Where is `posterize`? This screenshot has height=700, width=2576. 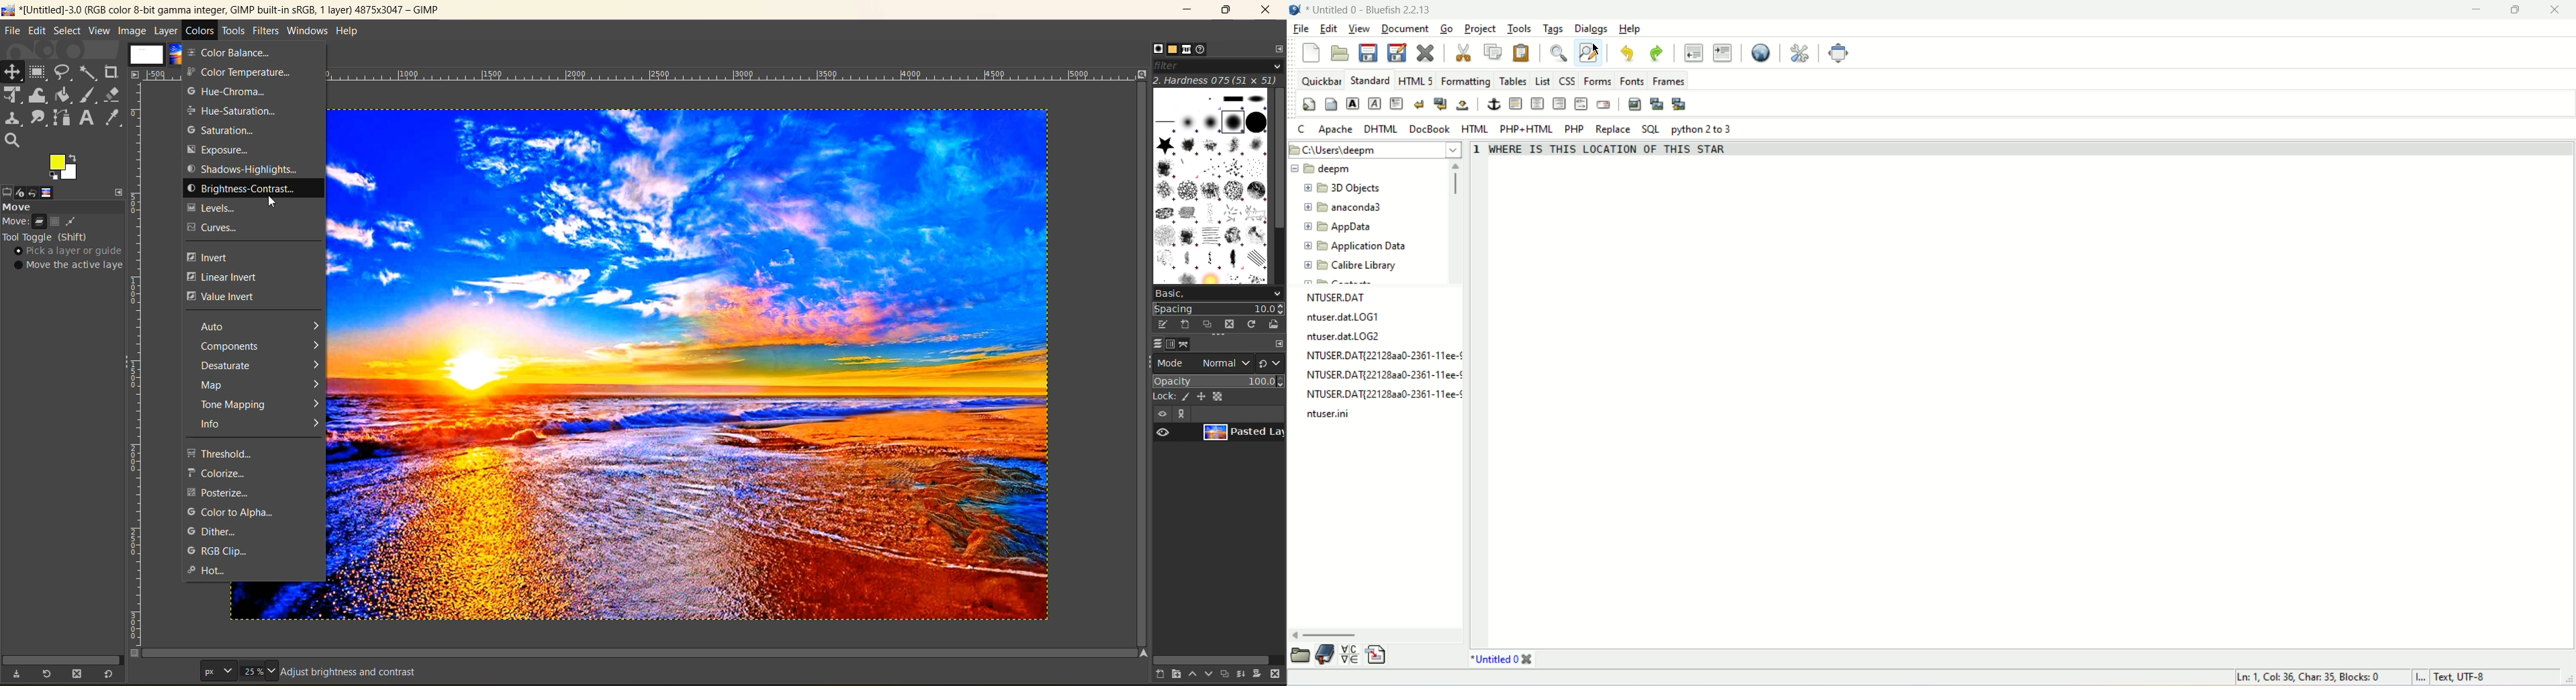 posterize is located at coordinates (223, 492).